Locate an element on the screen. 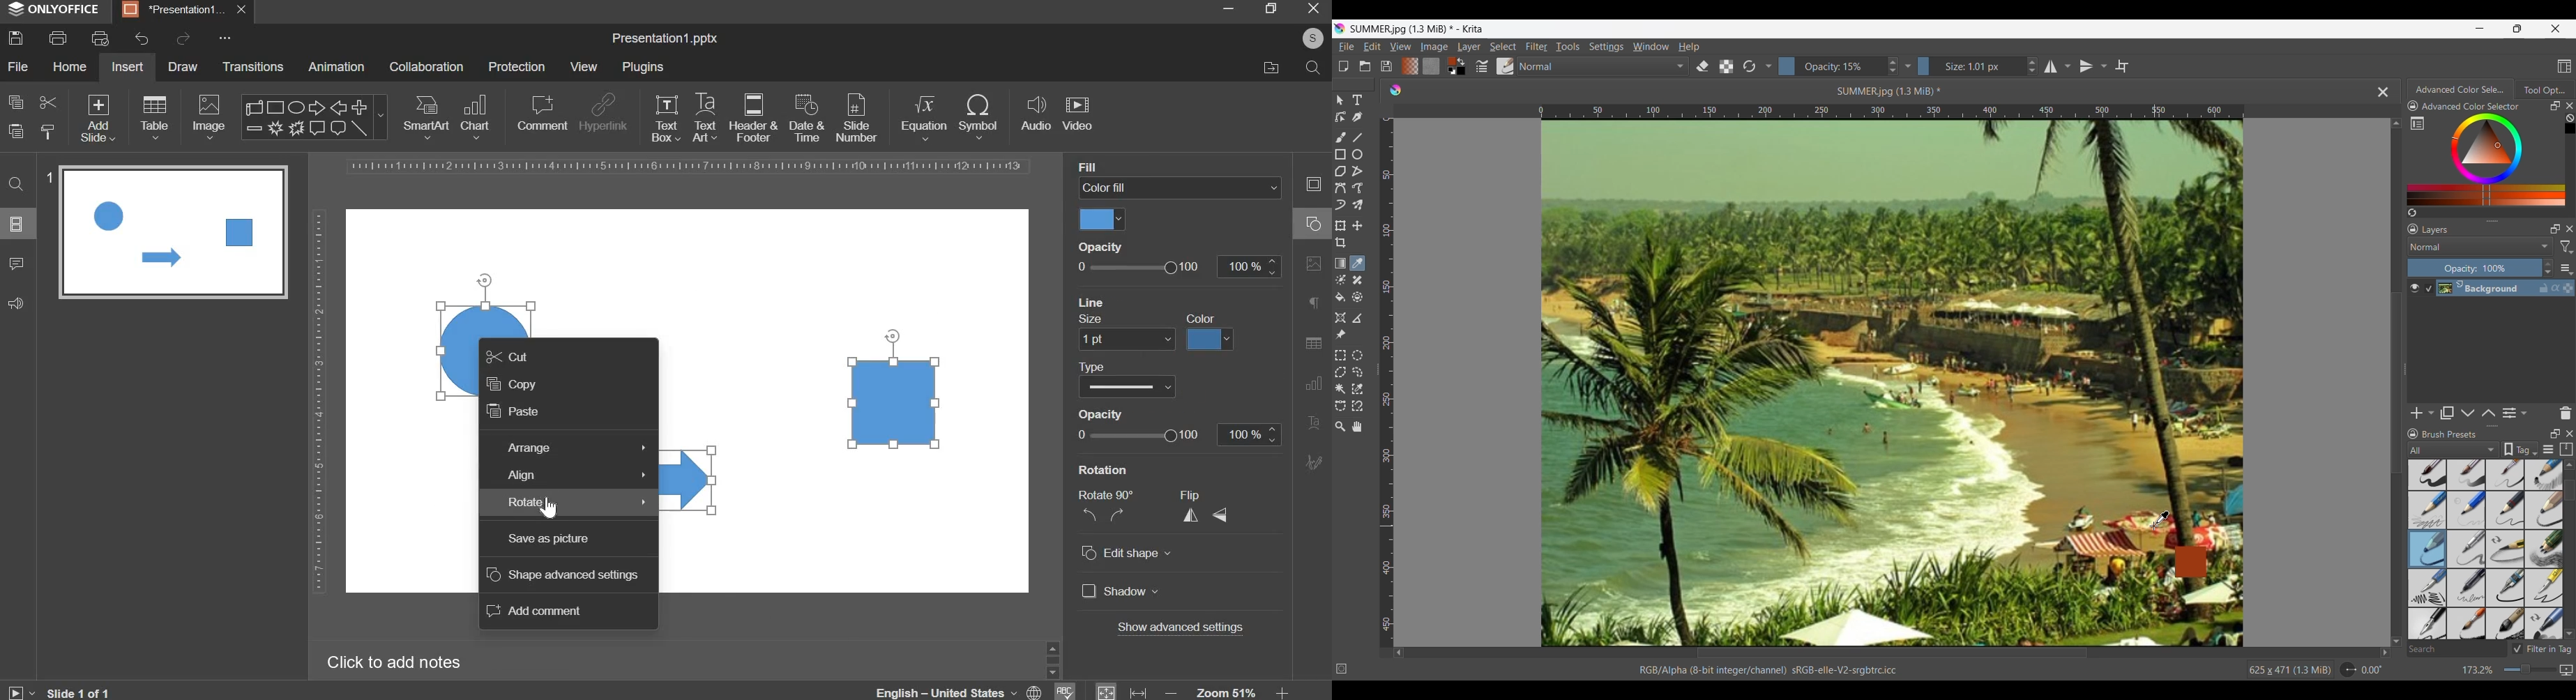 The height and width of the screenshot is (700, 2576). insert is located at coordinates (128, 66).